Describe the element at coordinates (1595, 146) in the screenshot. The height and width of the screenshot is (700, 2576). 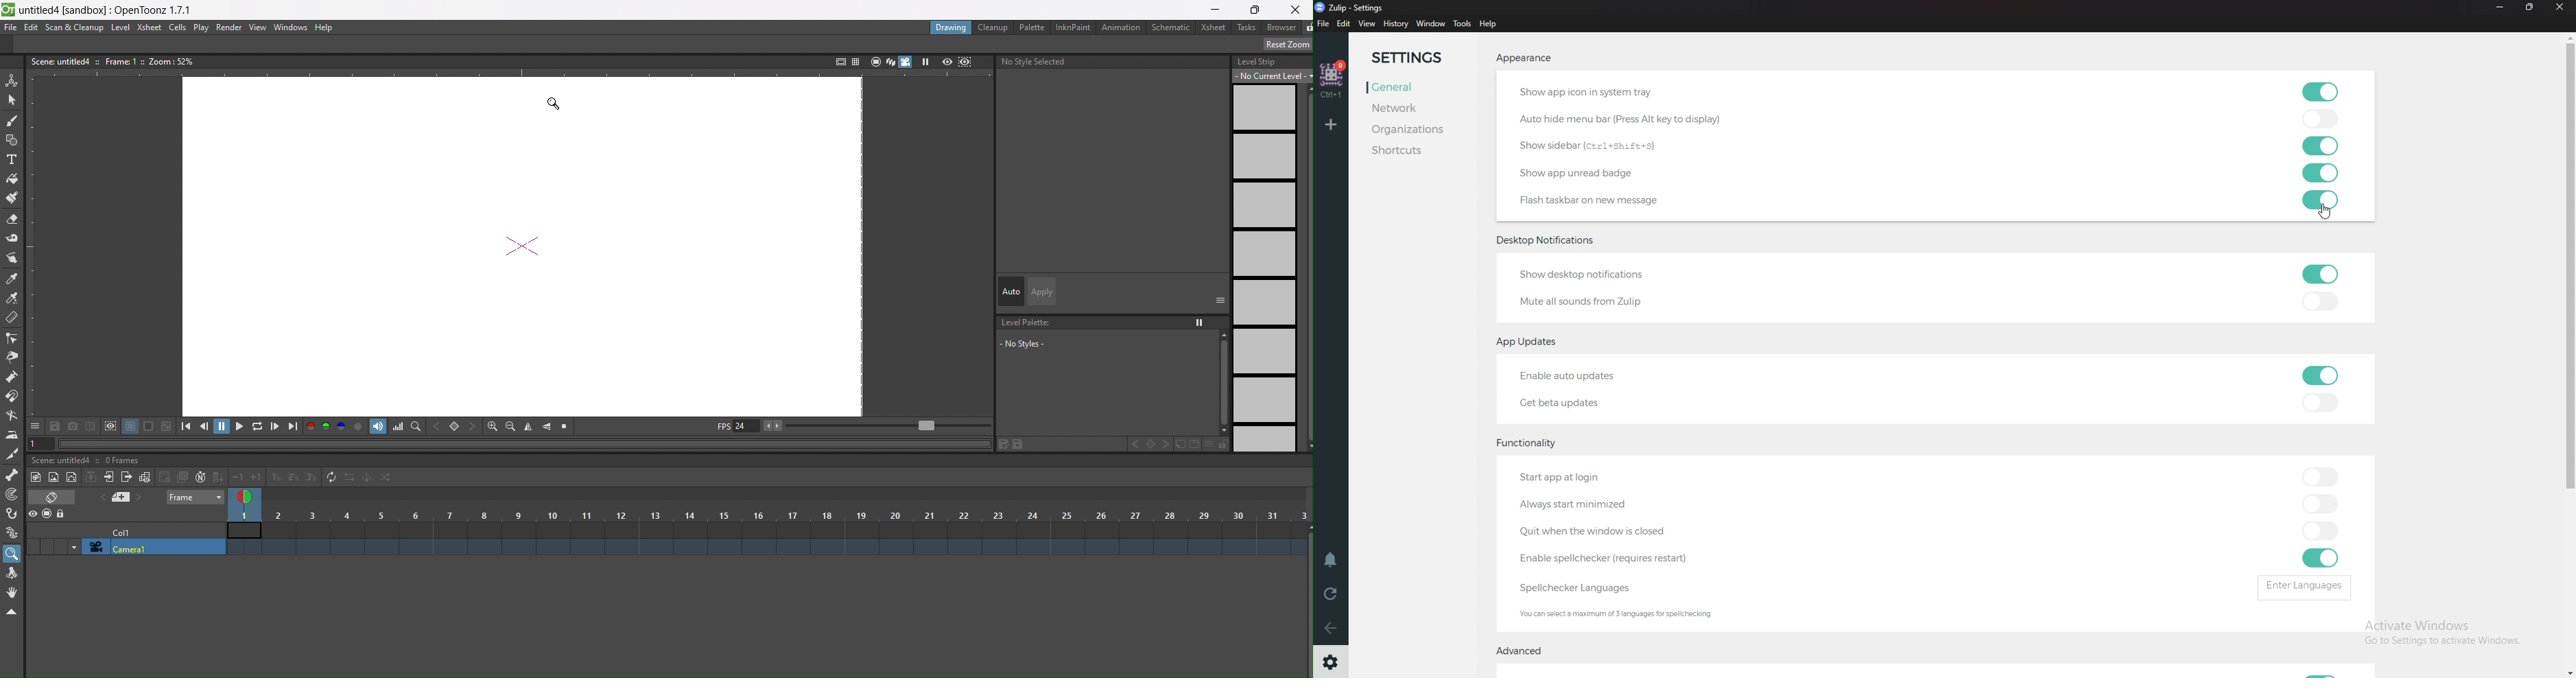
I see `Show sidebar` at that location.